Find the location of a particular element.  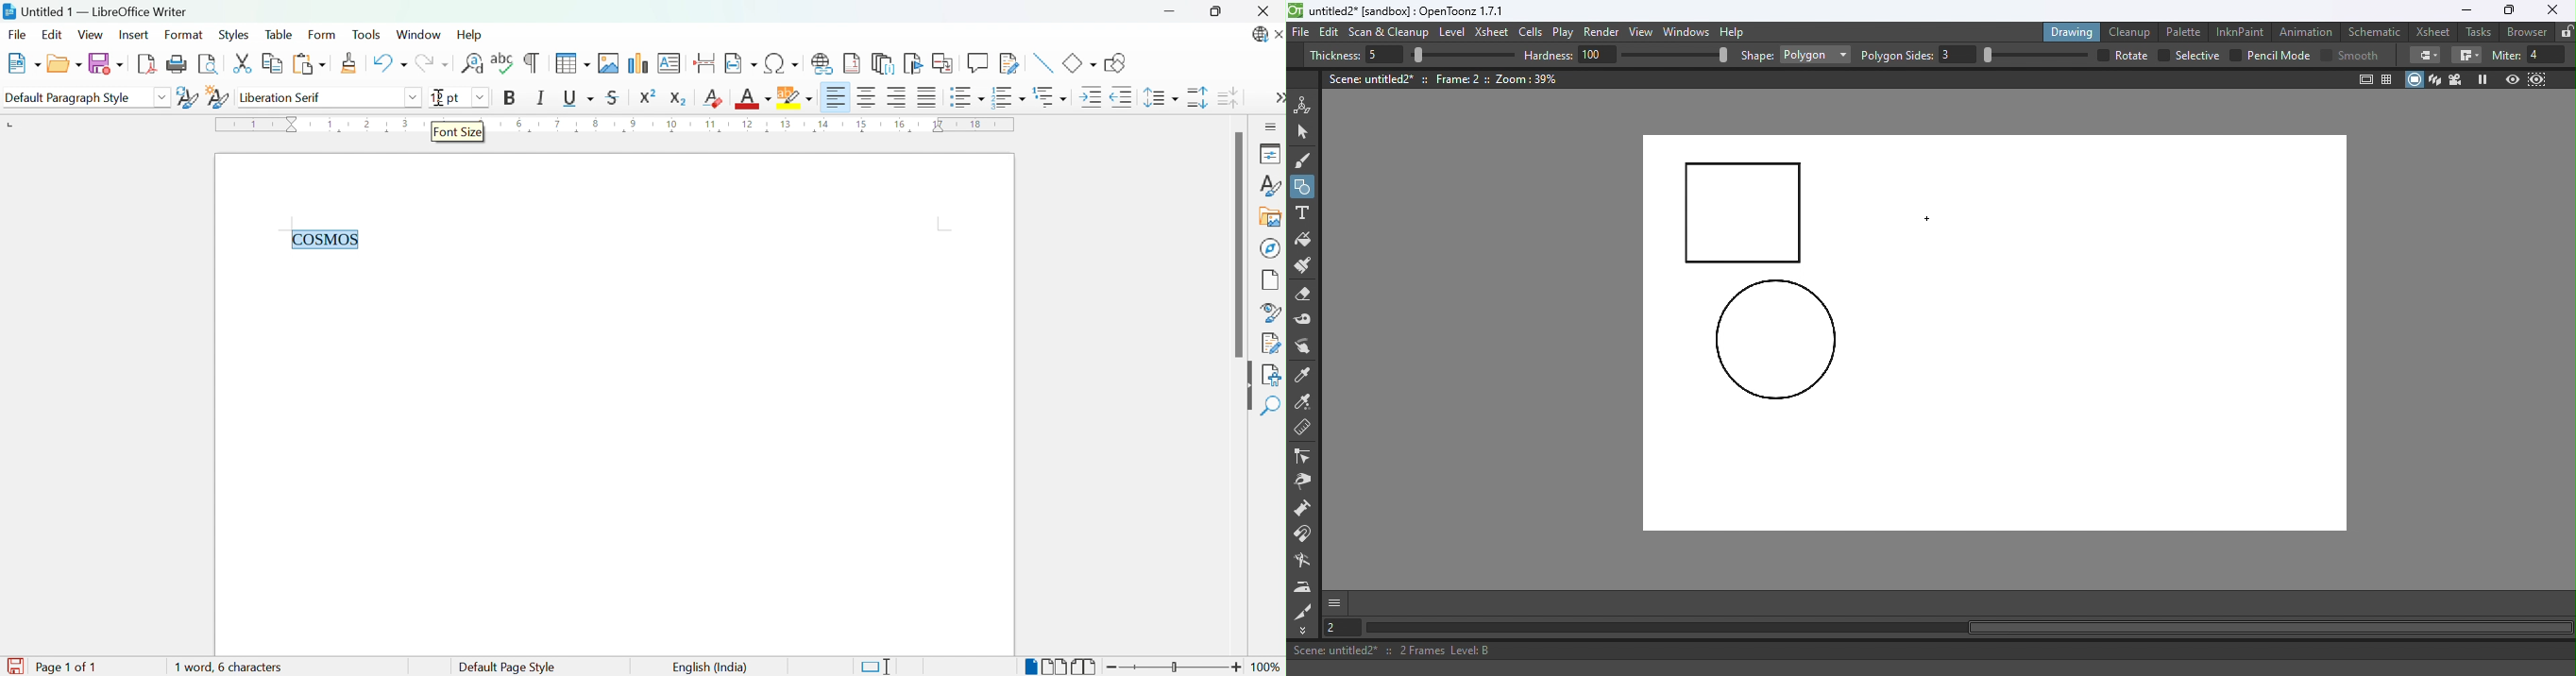

Safe area is located at coordinates (2364, 79).